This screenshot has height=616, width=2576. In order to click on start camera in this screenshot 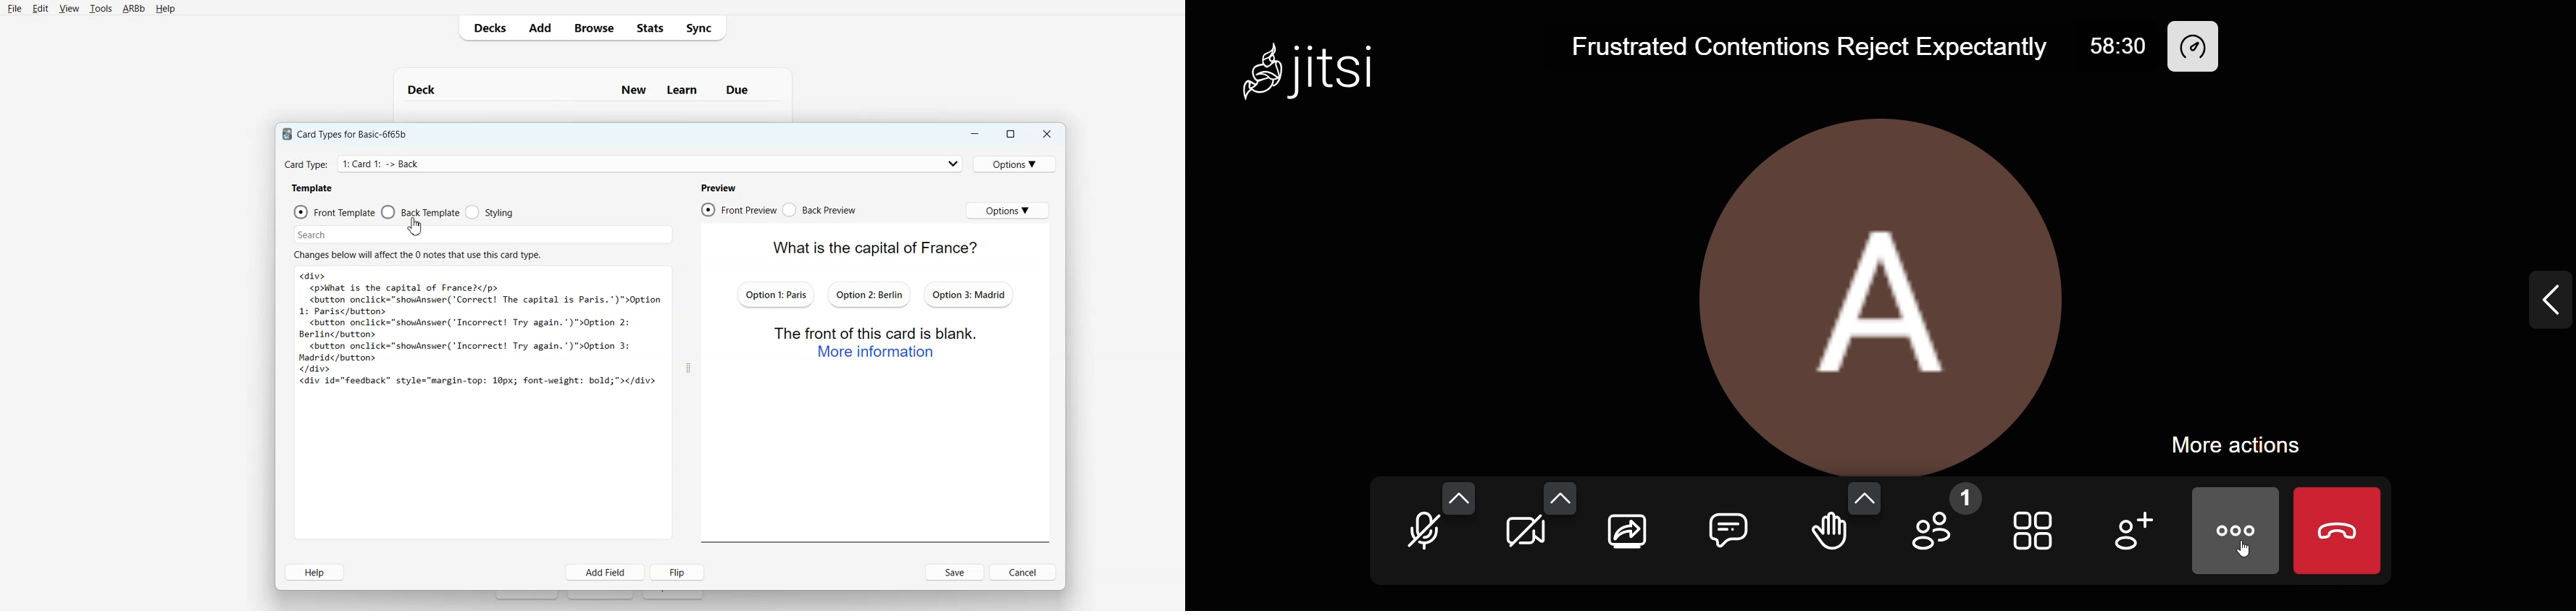, I will do `click(1523, 537)`.